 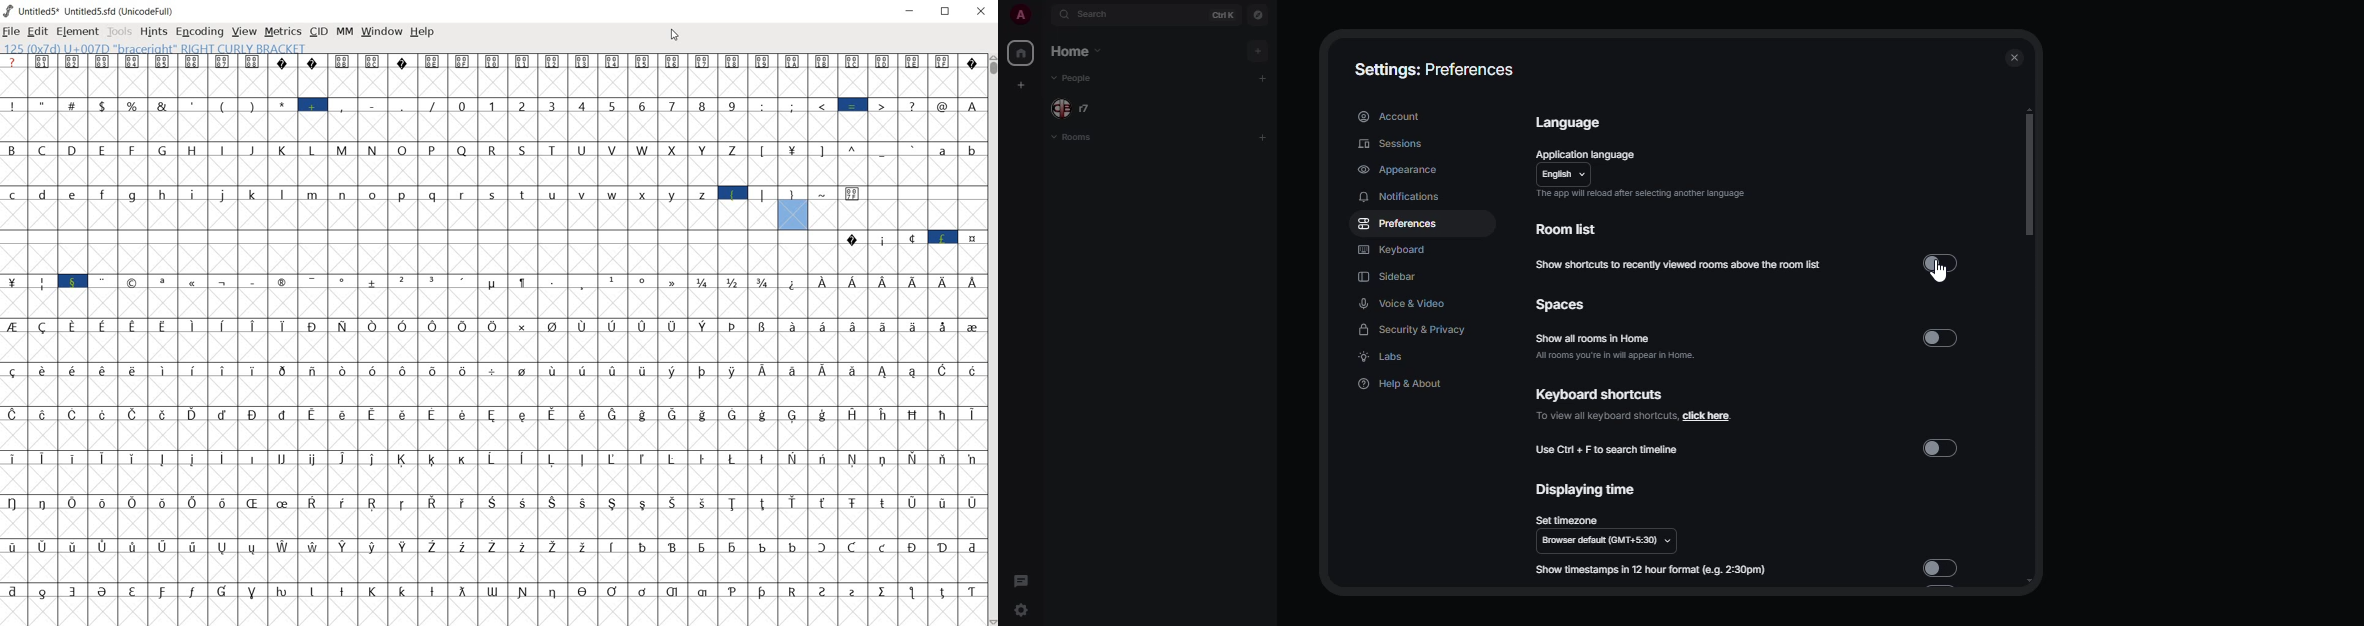 I want to click on ctrl K, so click(x=1223, y=13).